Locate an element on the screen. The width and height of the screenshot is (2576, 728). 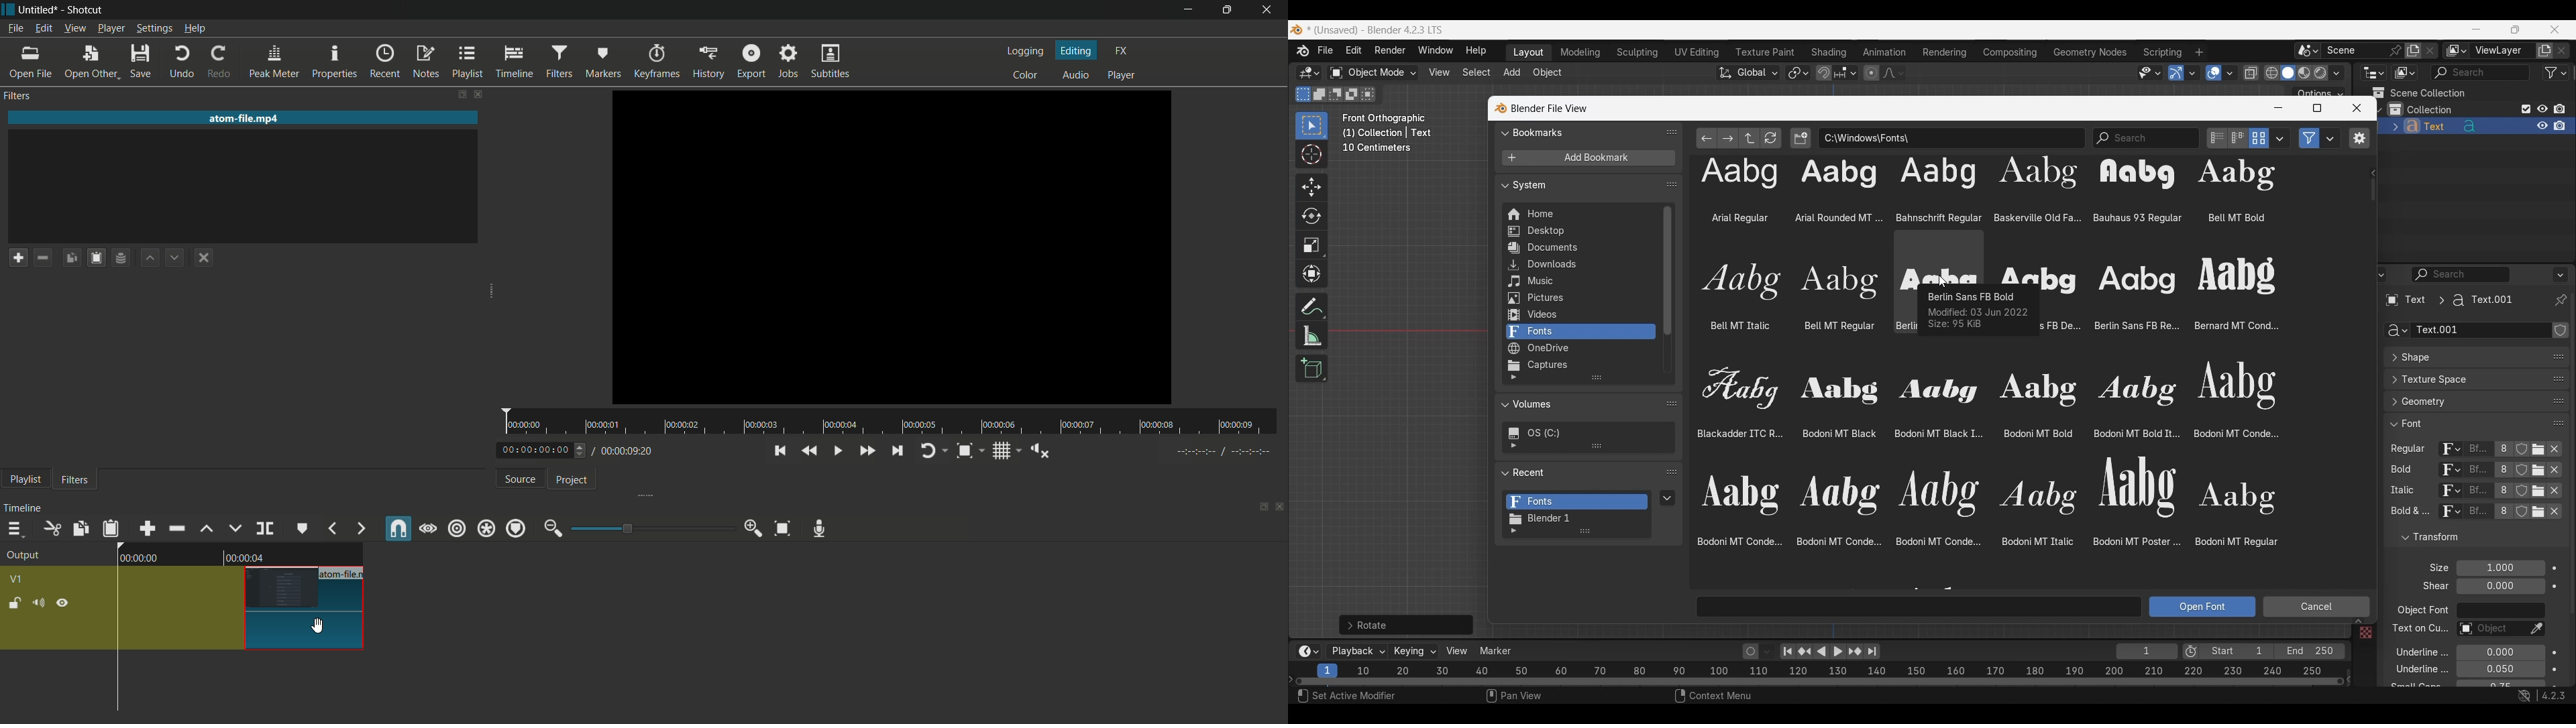
Change position in the list  is located at coordinates (2559, 420).